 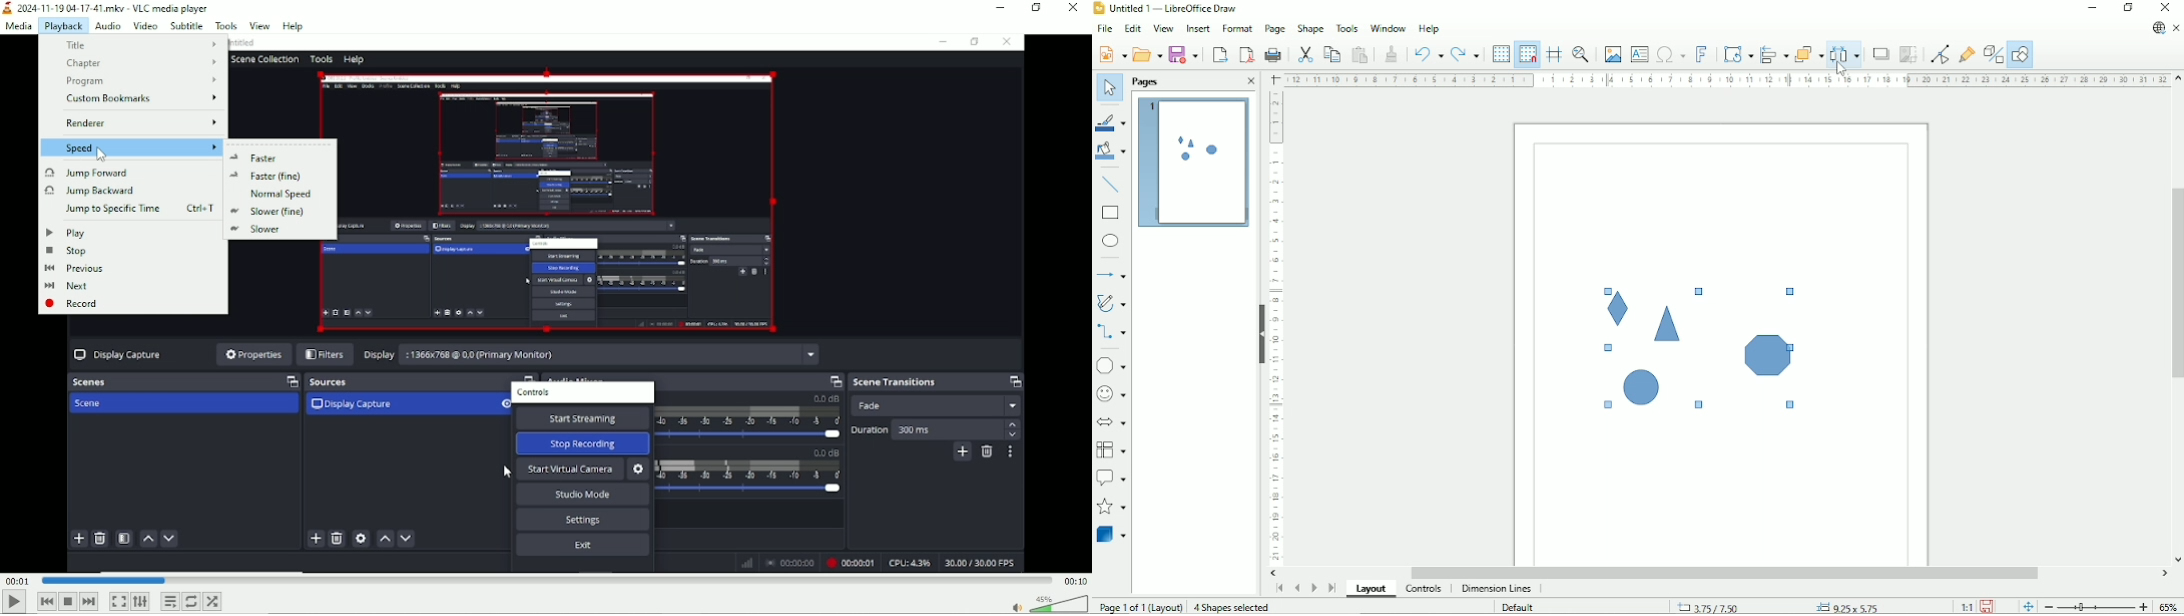 I want to click on volume, so click(x=1048, y=603).